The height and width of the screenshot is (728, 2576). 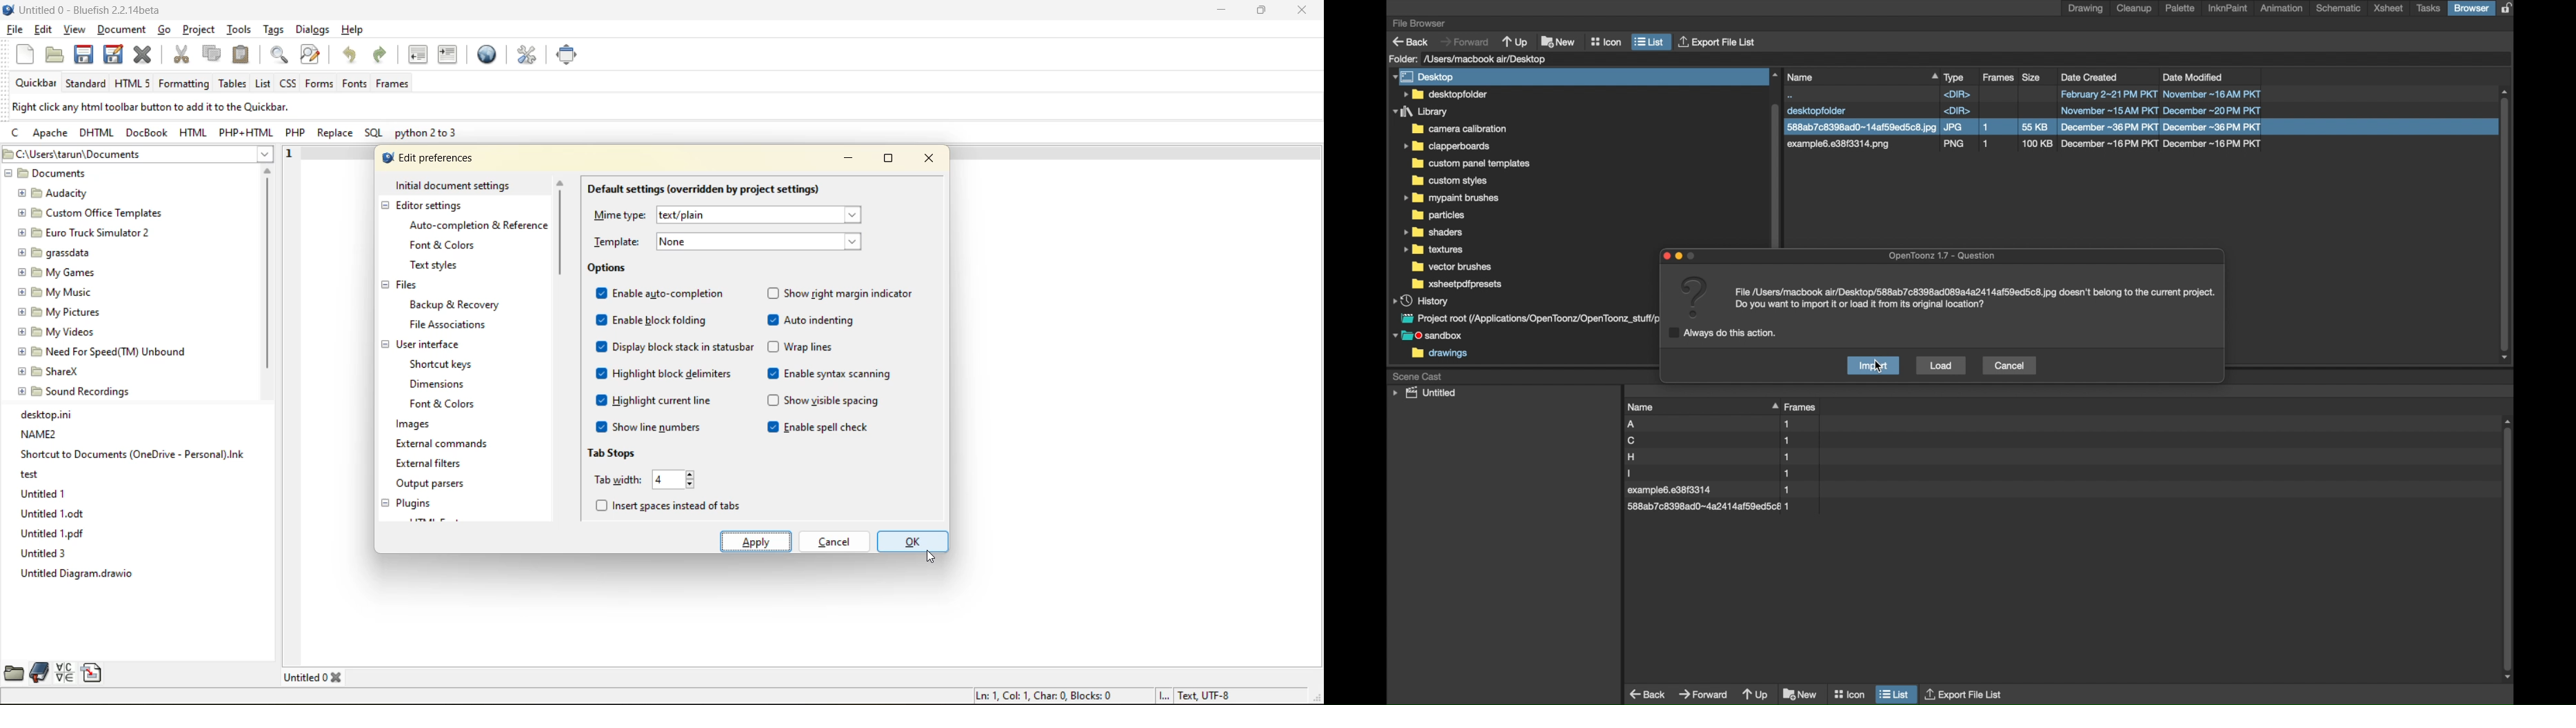 I want to click on name, so click(x=1861, y=77).